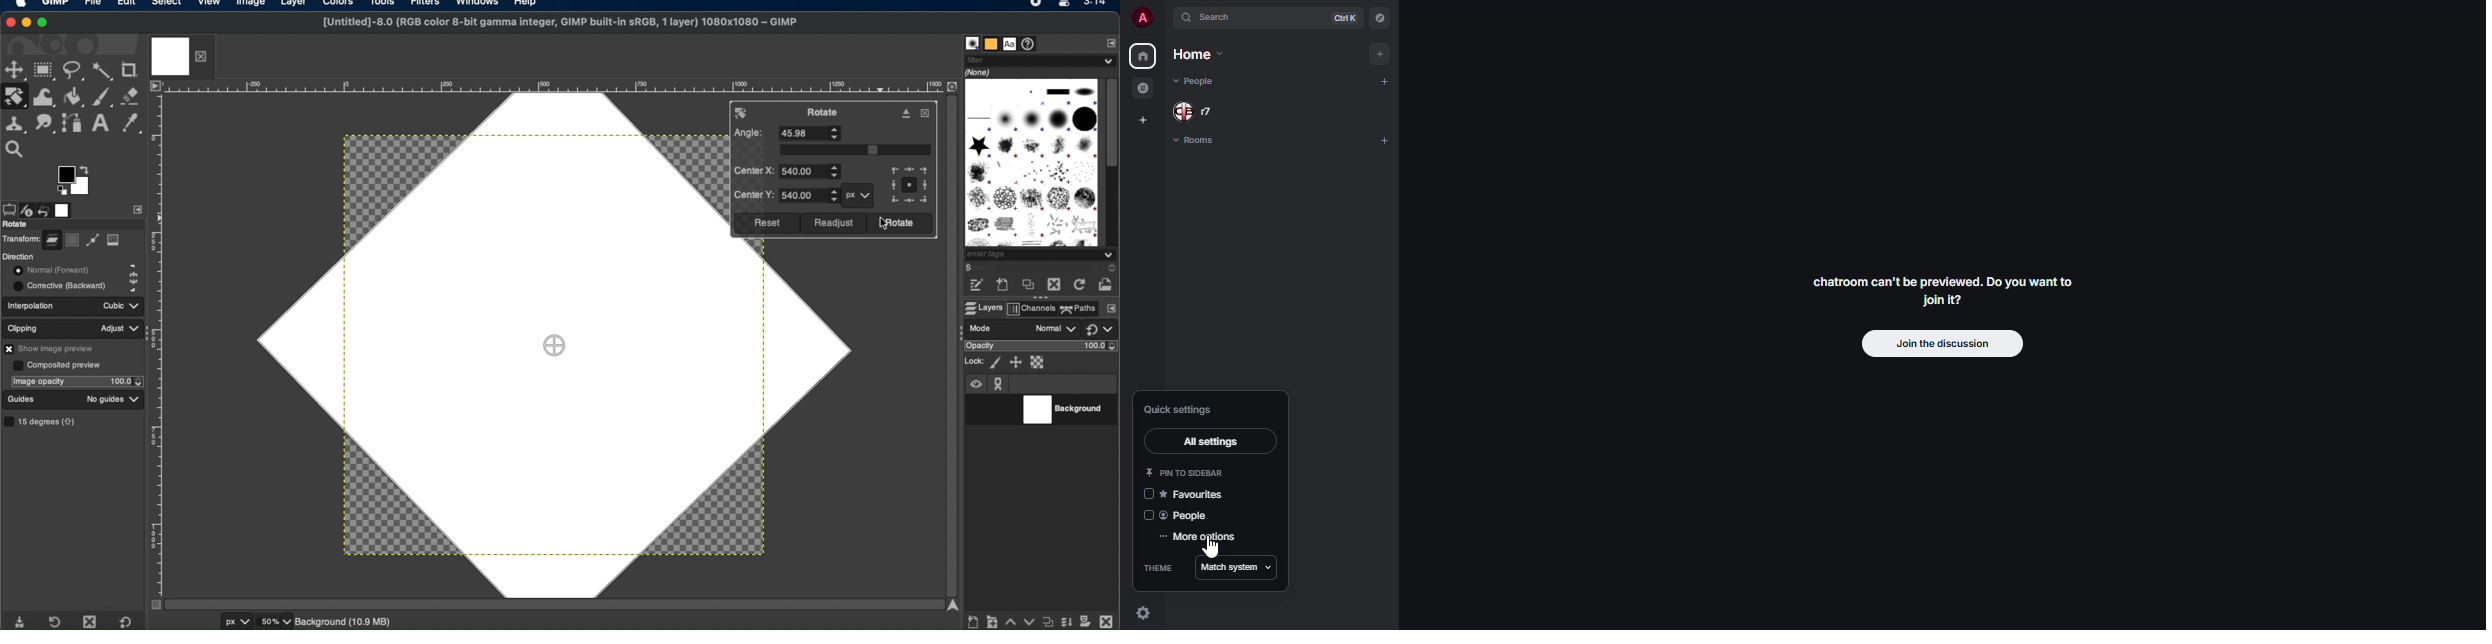 The image size is (2492, 644). Describe the element at coordinates (1237, 565) in the screenshot. I see `match system` at that location.